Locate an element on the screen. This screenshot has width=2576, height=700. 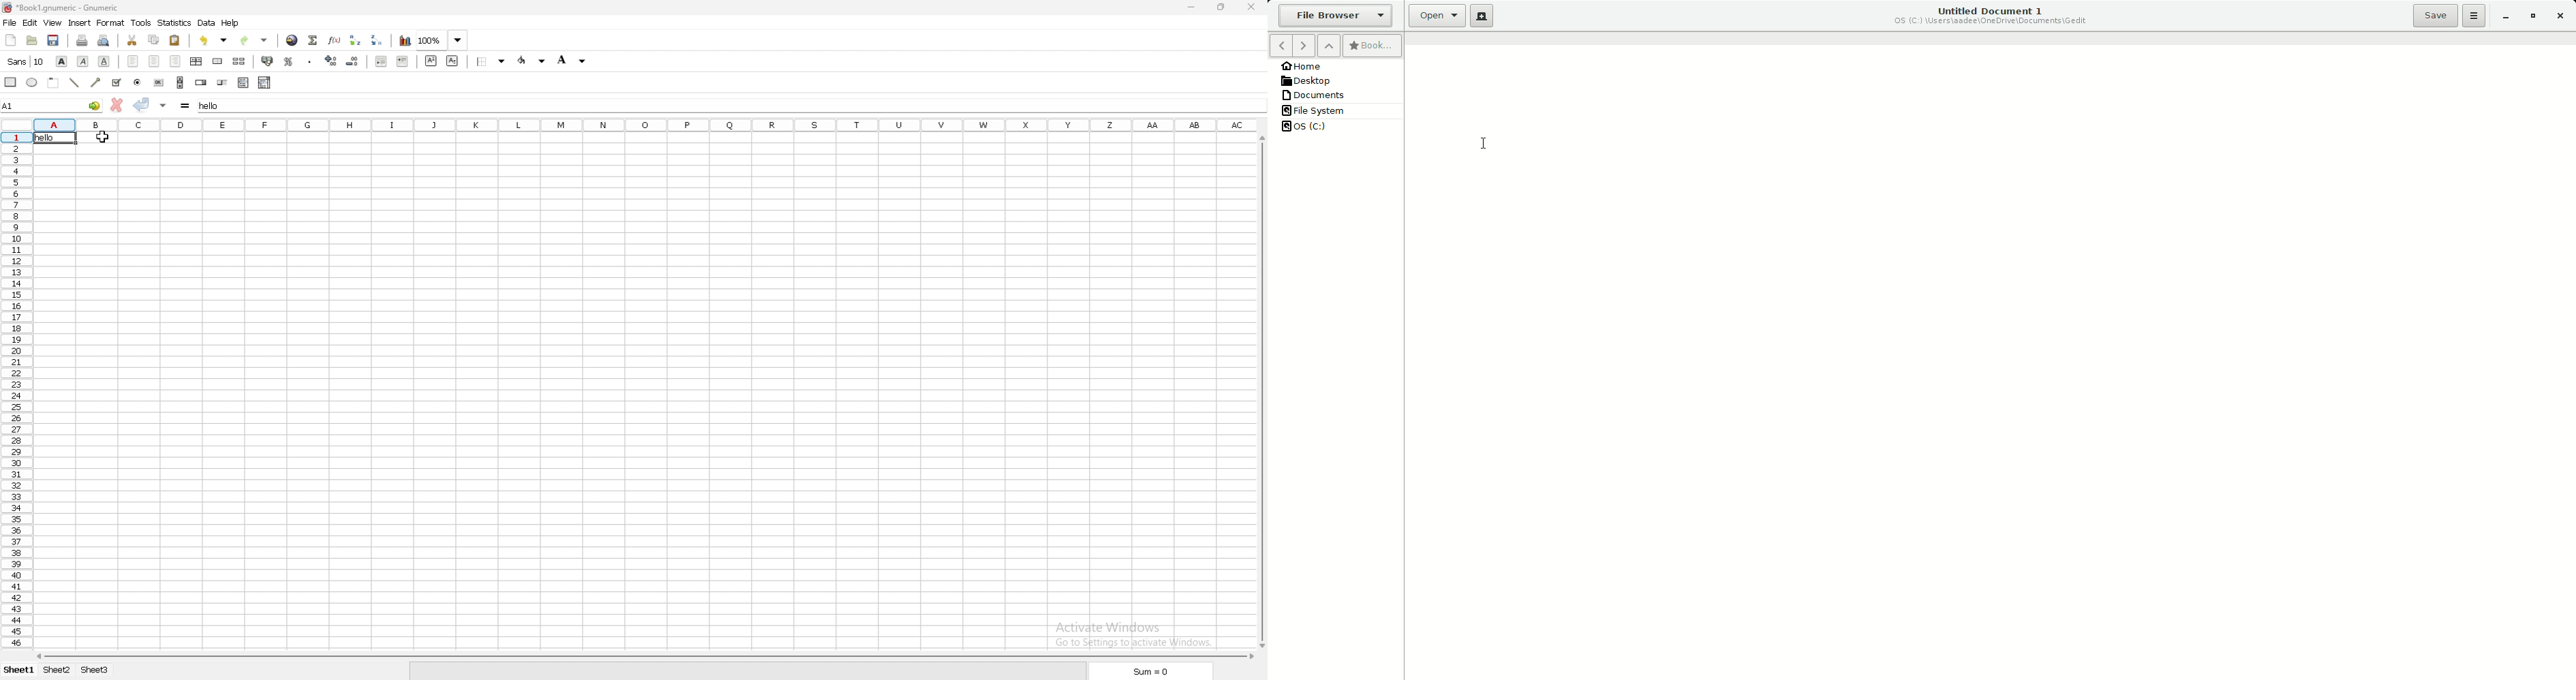
Move Up is located at coordinates (1328, 46).